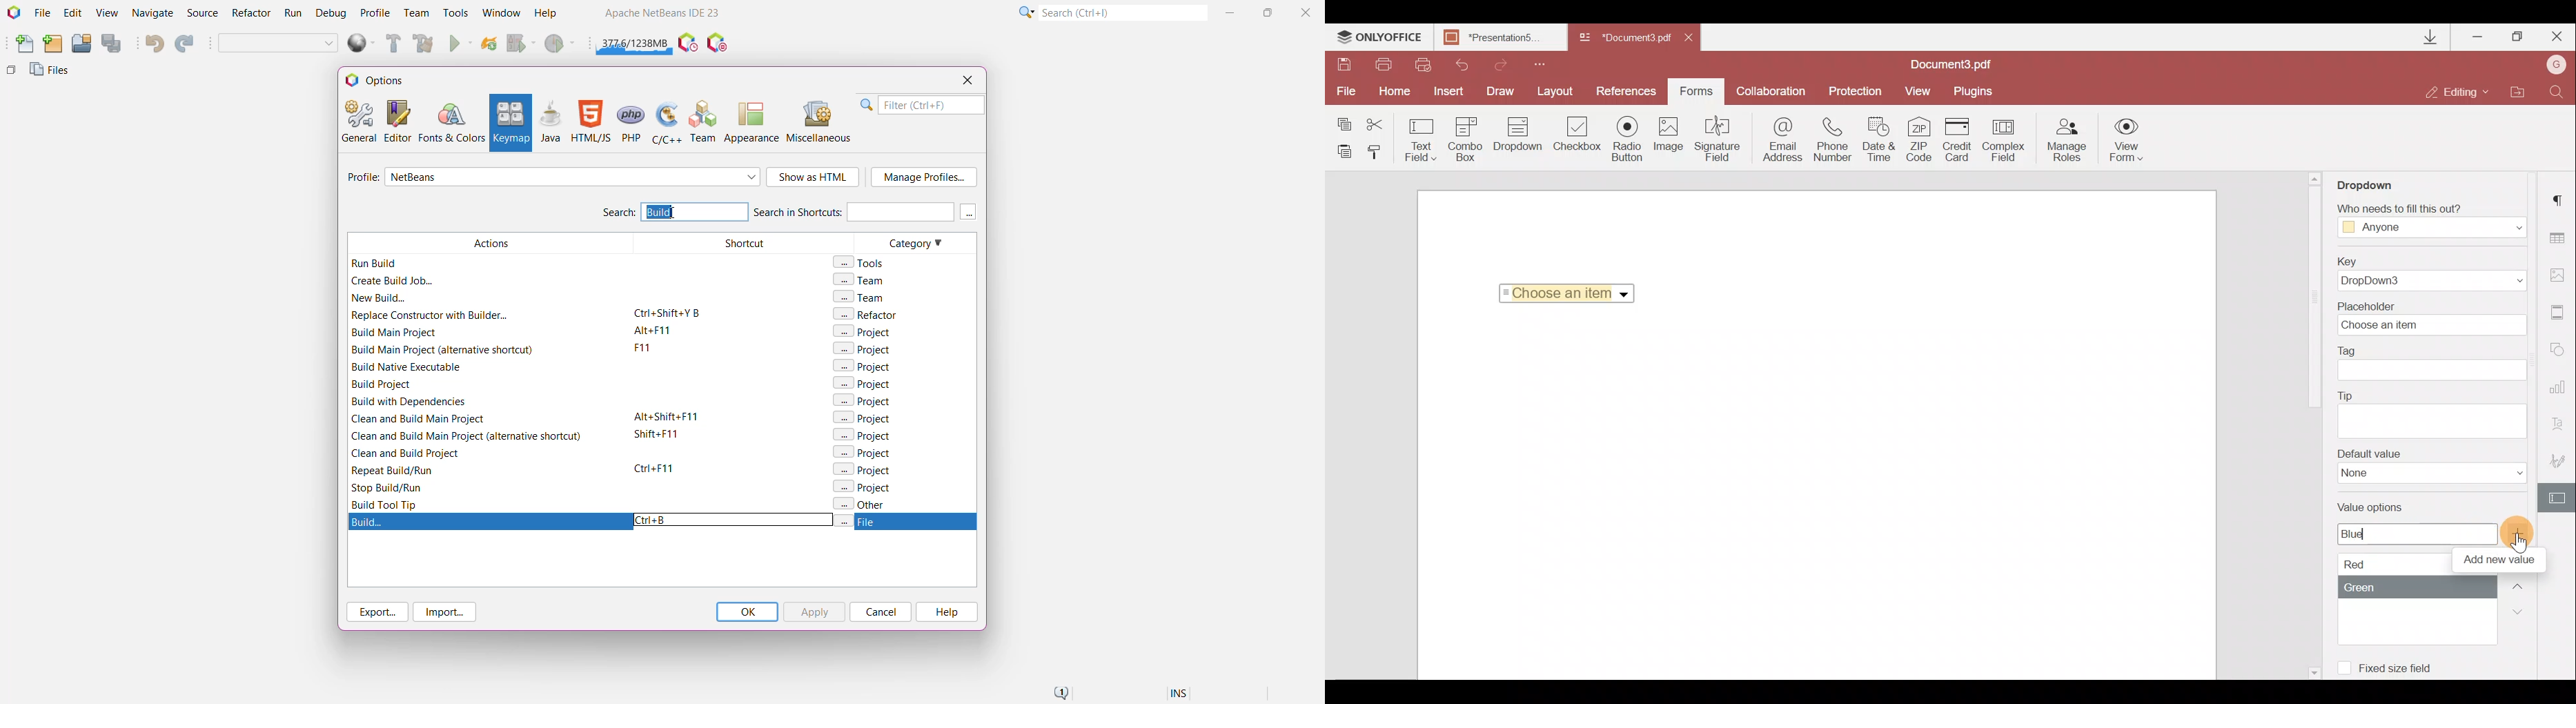 This screenshot has height=728, width=2576. I want to click on File, so click(1347, 93).